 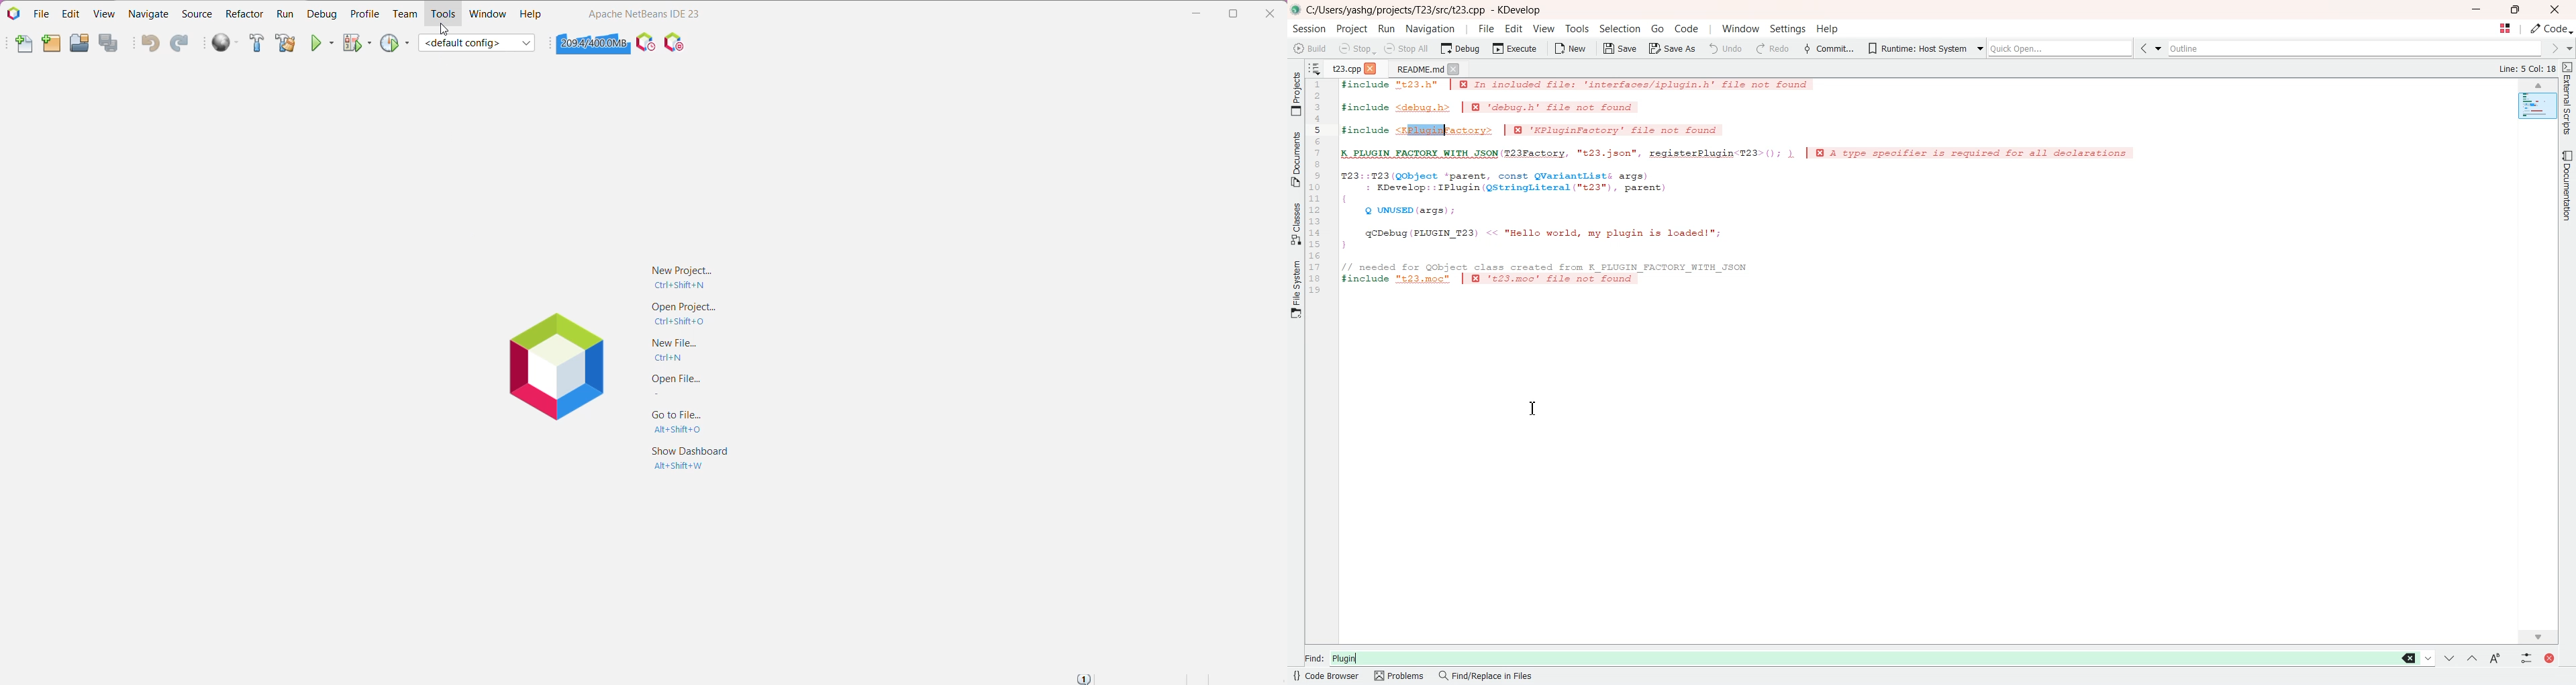 What do you see at coordinates (1915, 47) in the screenshot?
I see `Runtime : Host System` at bounding box center [1915, 47].